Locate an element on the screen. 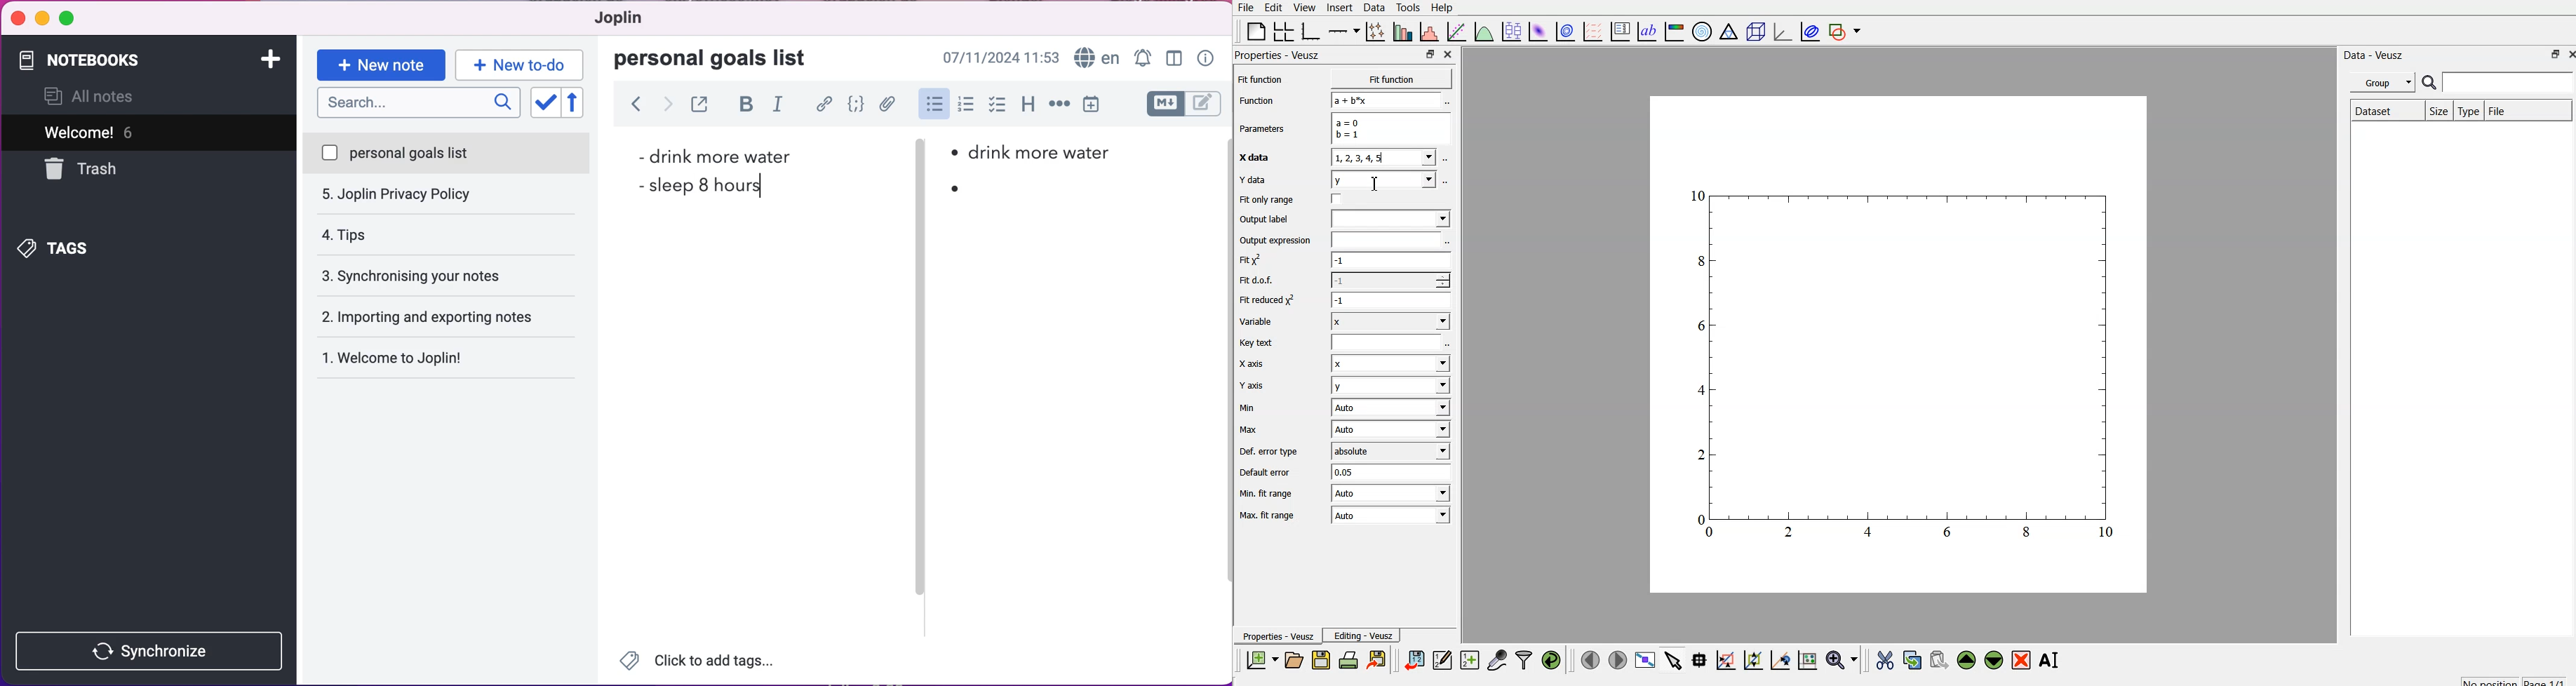 Image resolution: width=2576 pixels, height=700 pixels. horizontal rule is located at coordinates (1057, 109).